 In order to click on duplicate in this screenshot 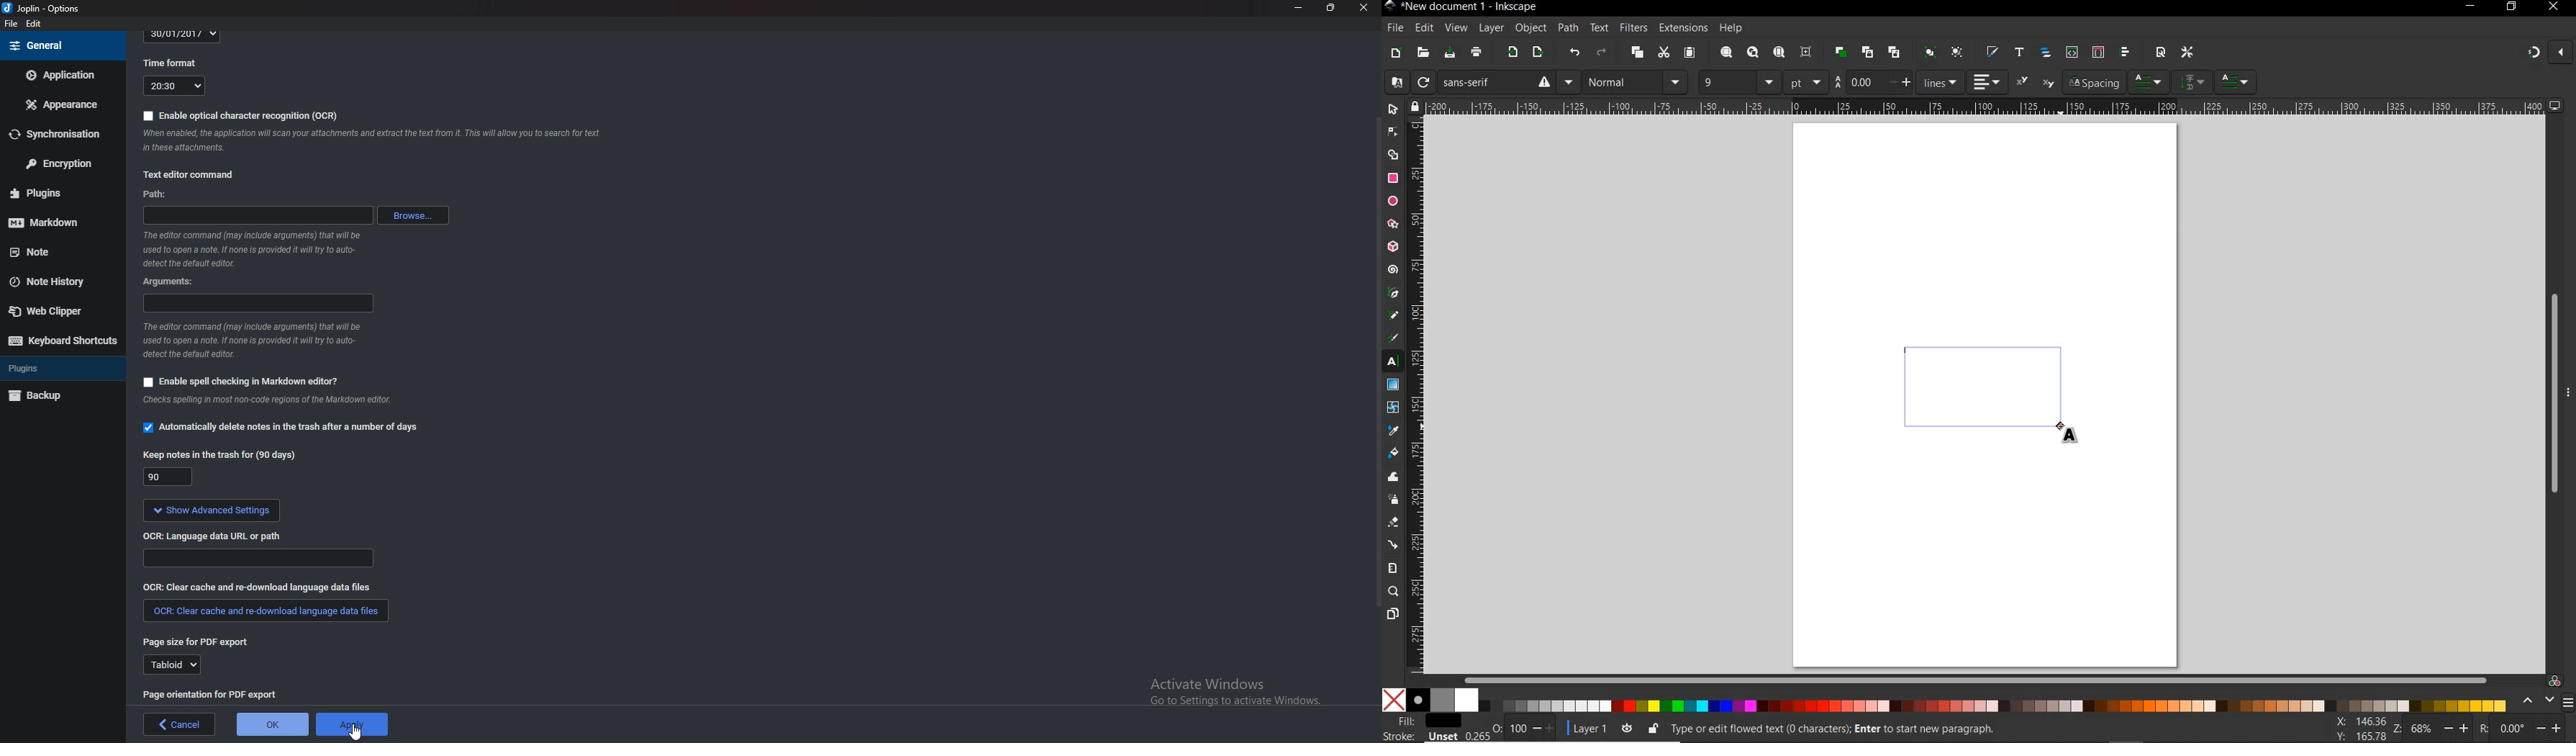, I will do `click(1841, 50)`.